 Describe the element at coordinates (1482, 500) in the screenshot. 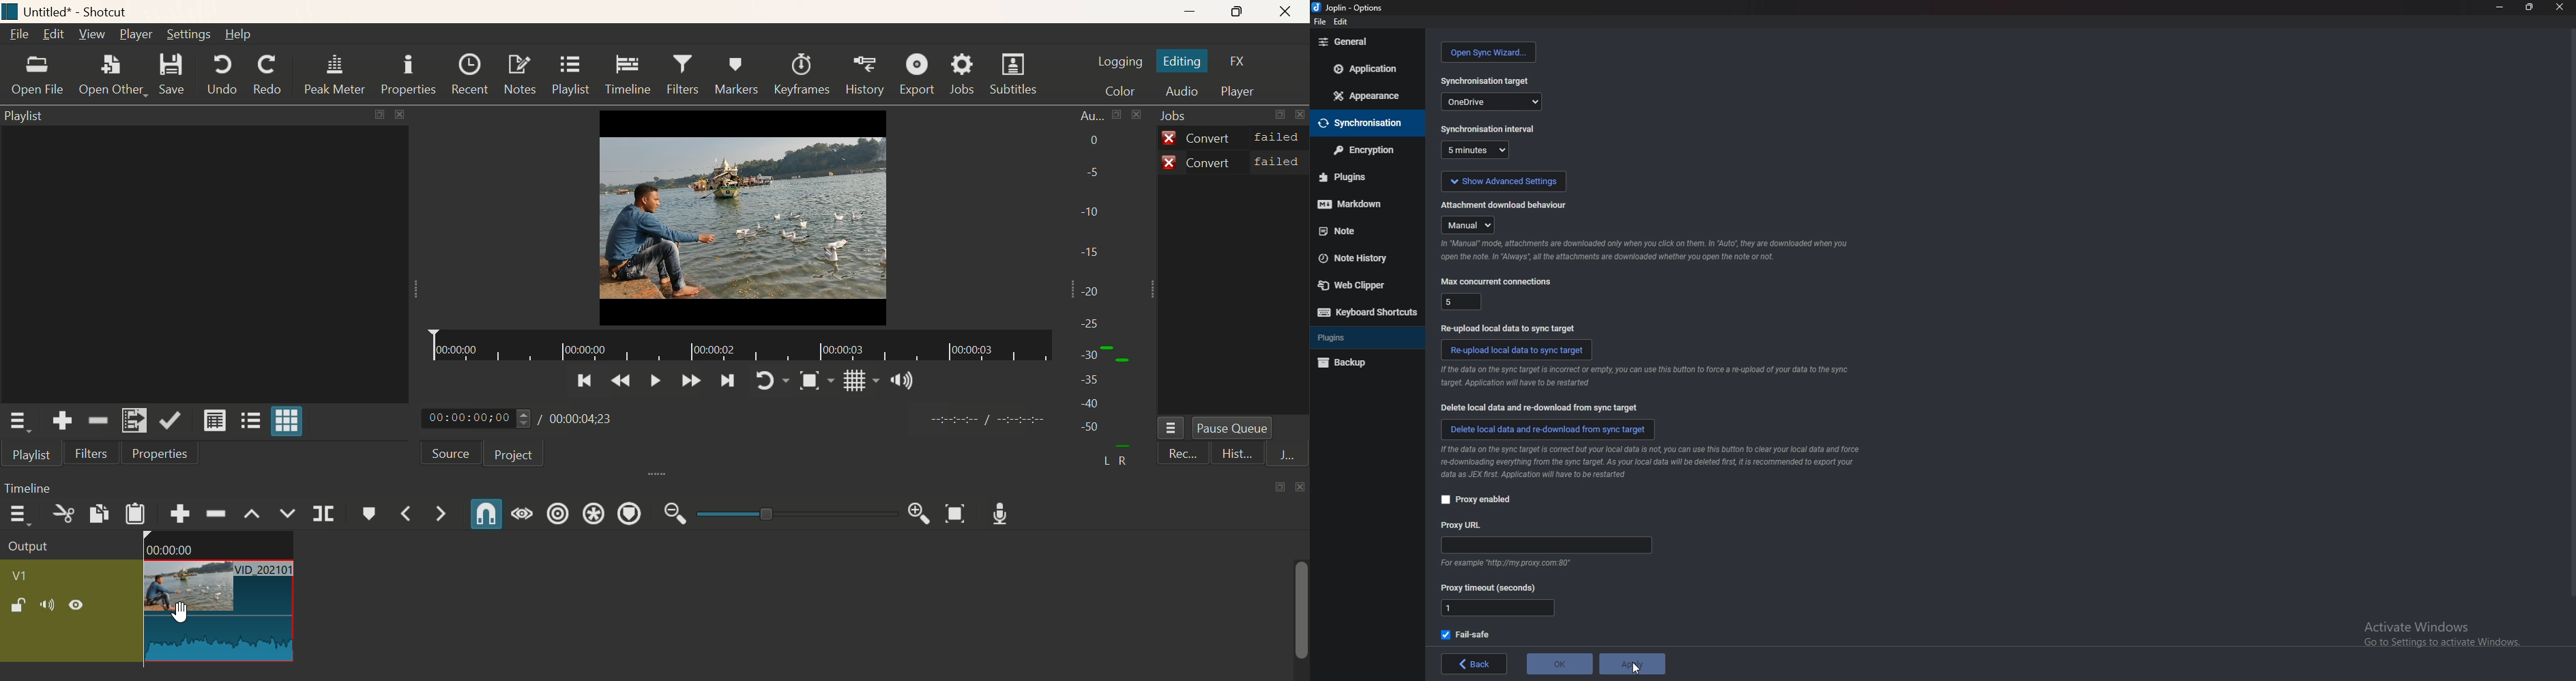

I see `proxy enabled` at that location.